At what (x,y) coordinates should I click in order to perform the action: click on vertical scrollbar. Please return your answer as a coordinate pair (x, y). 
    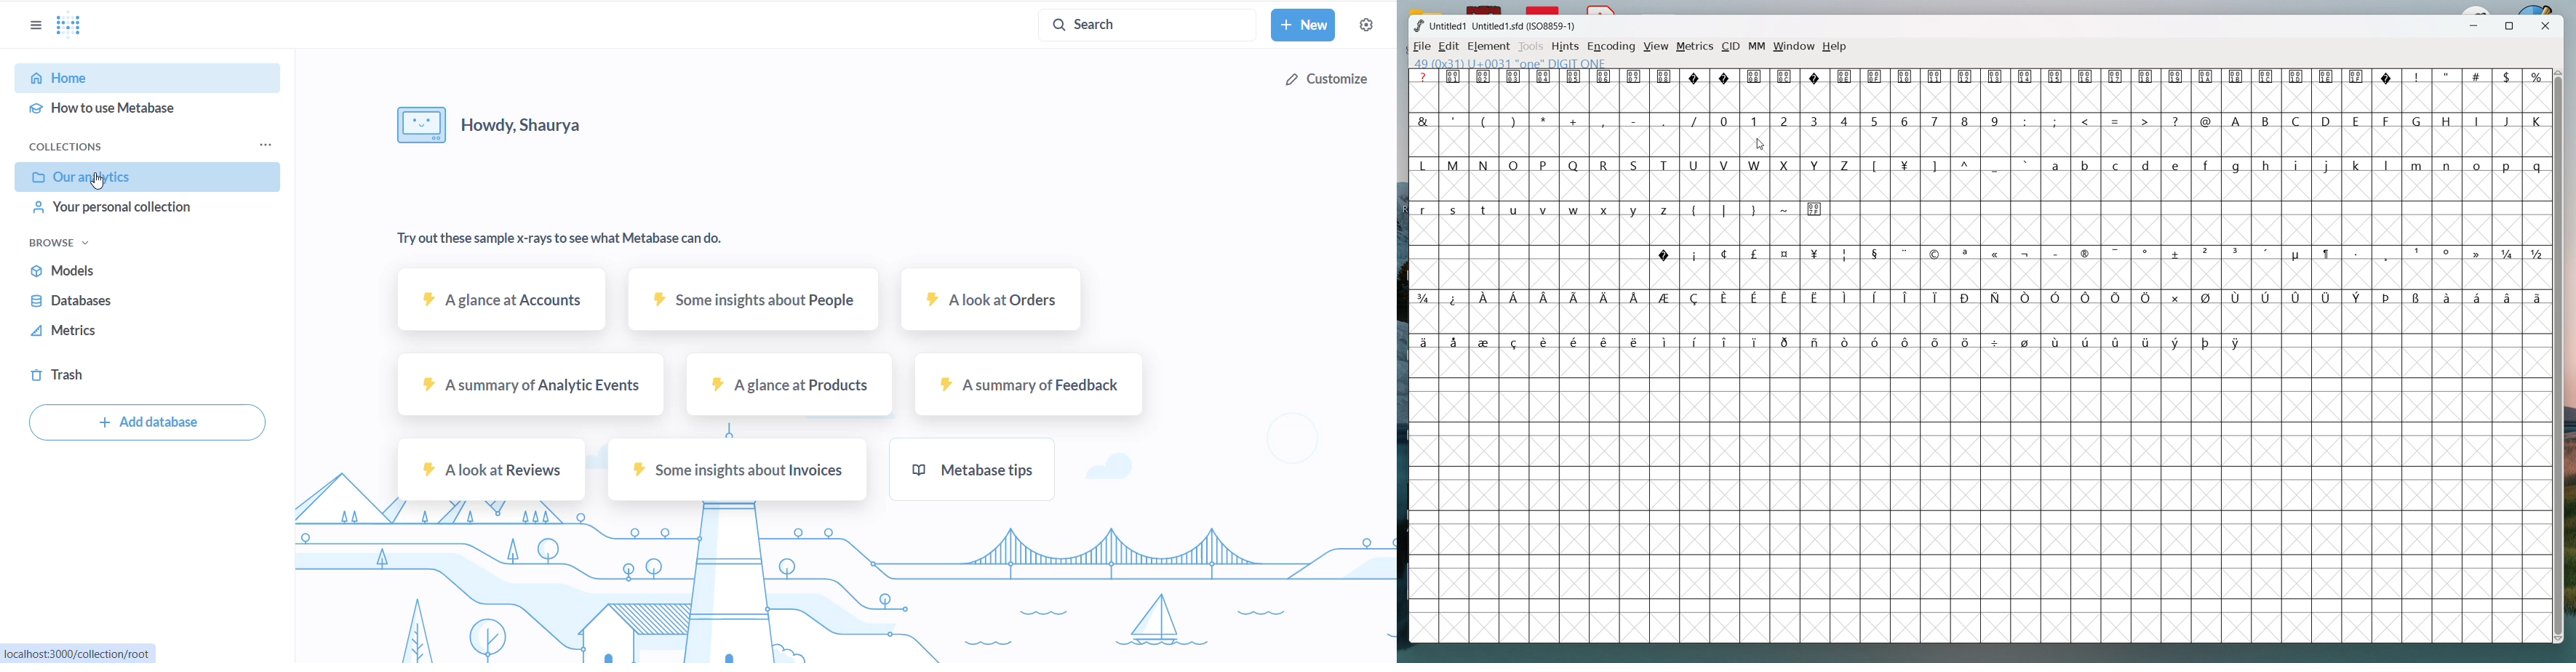
    Looking at the image, I should click on (2558, 355).